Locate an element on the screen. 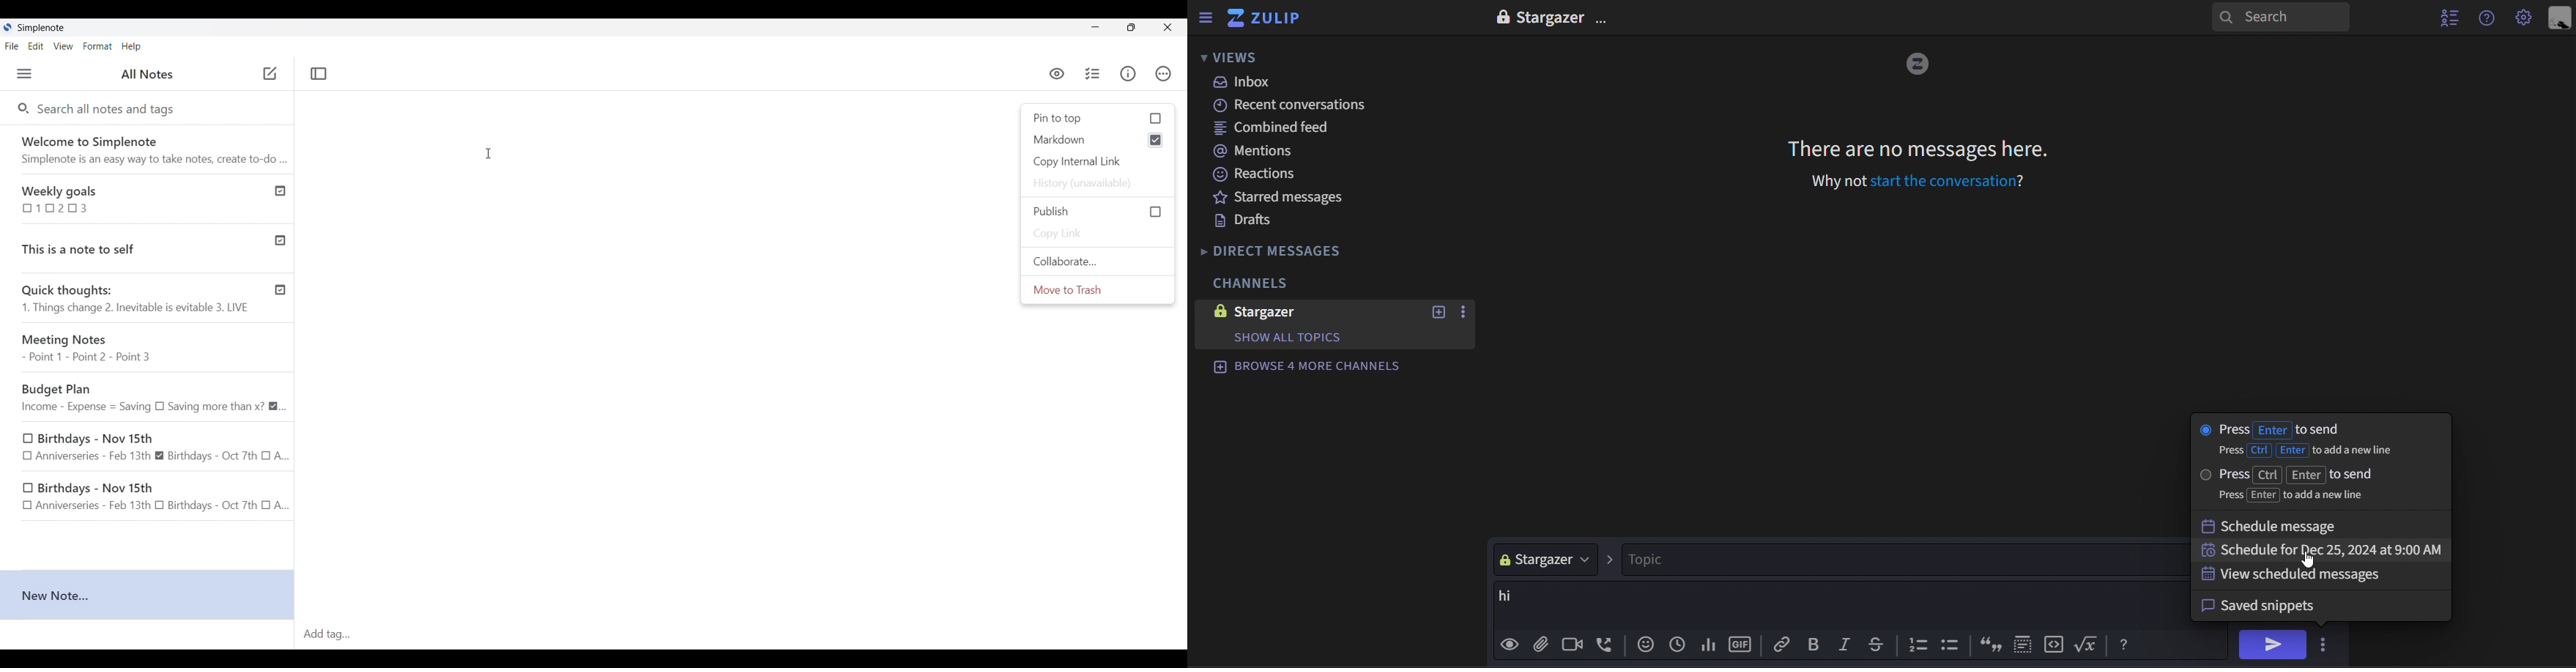 This screenshot has height=672, width=2576. Quick thoughts: 1. Things change 2. Inevitable is evitable 3. LIVE is located at coordinates (135, 300).